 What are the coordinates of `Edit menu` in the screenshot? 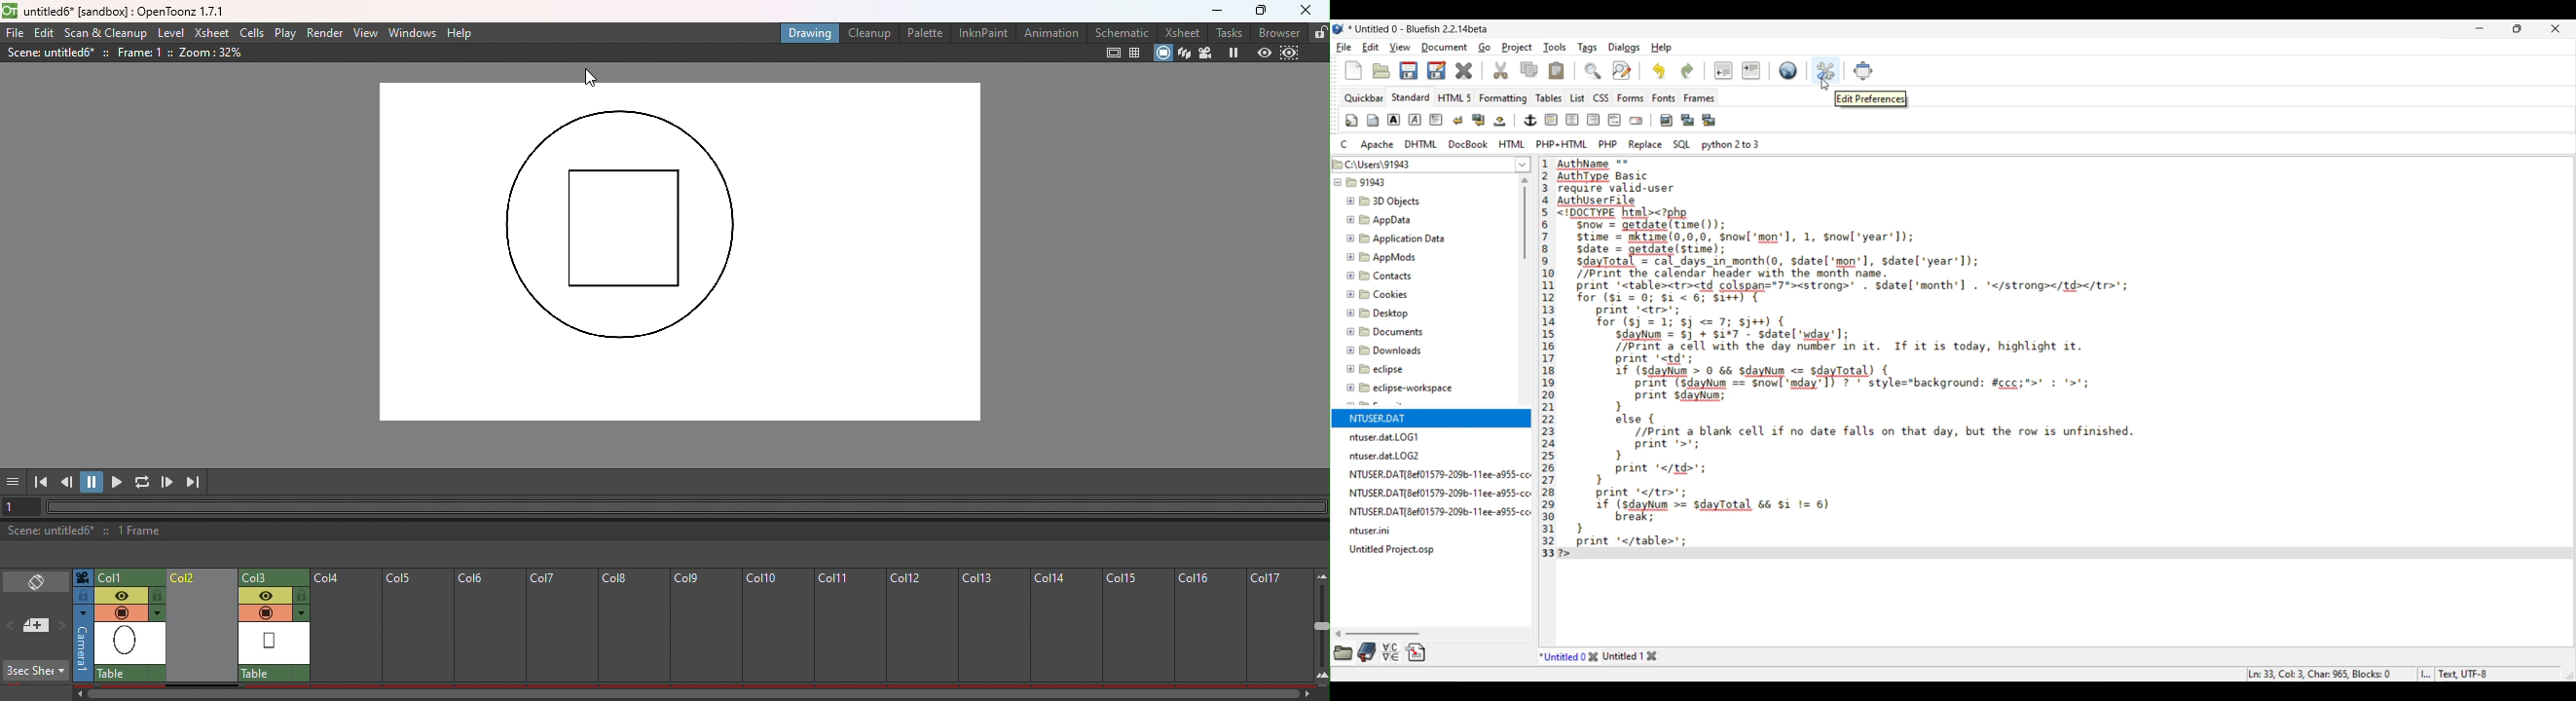 It's located at (1371, 47).